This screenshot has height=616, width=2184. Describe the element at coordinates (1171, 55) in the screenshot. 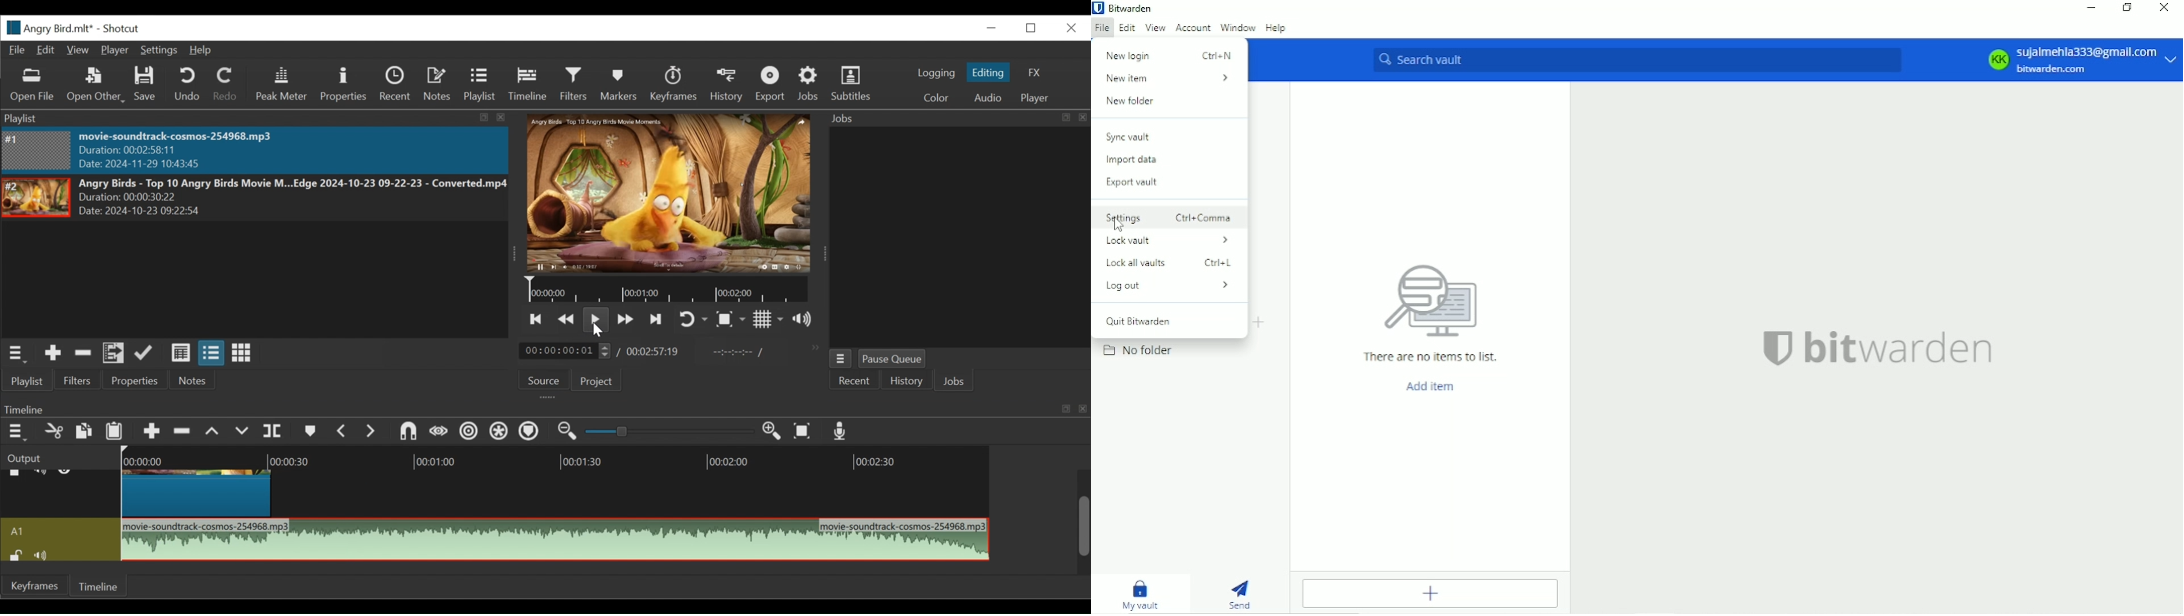

I see `New login` at that location.